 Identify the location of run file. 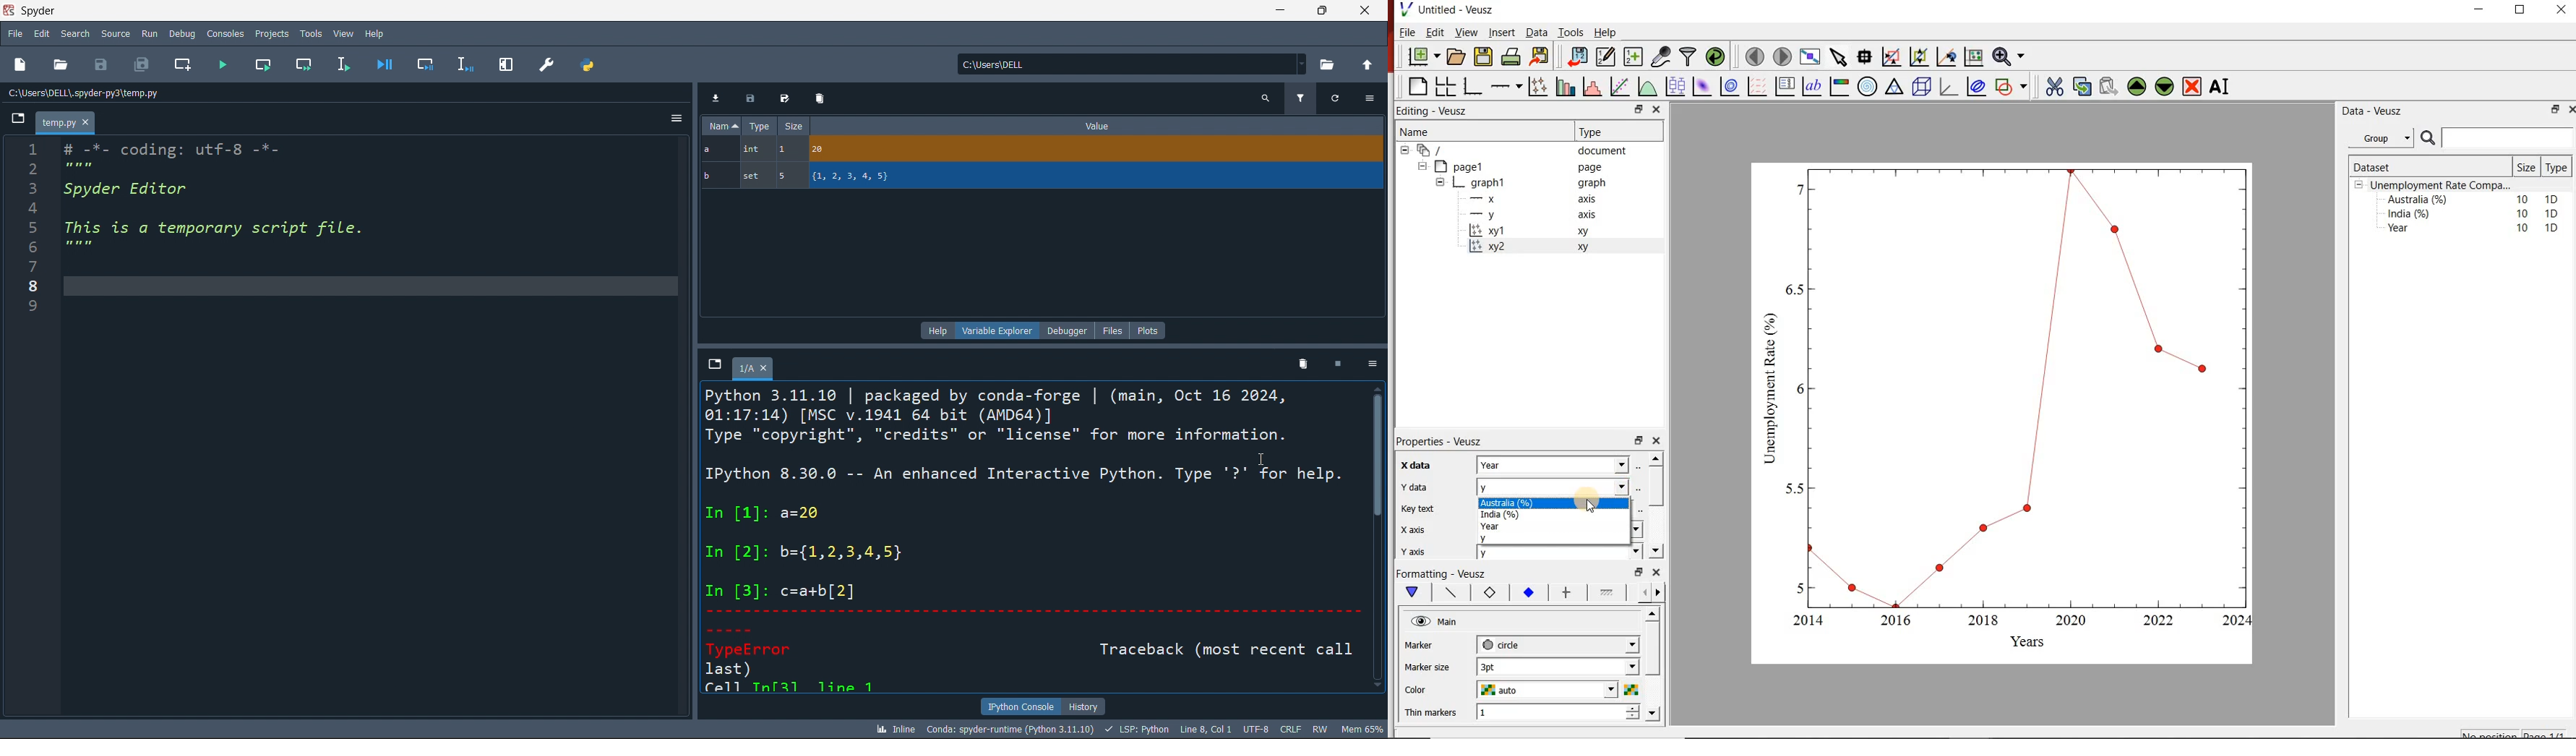
(223, 67).